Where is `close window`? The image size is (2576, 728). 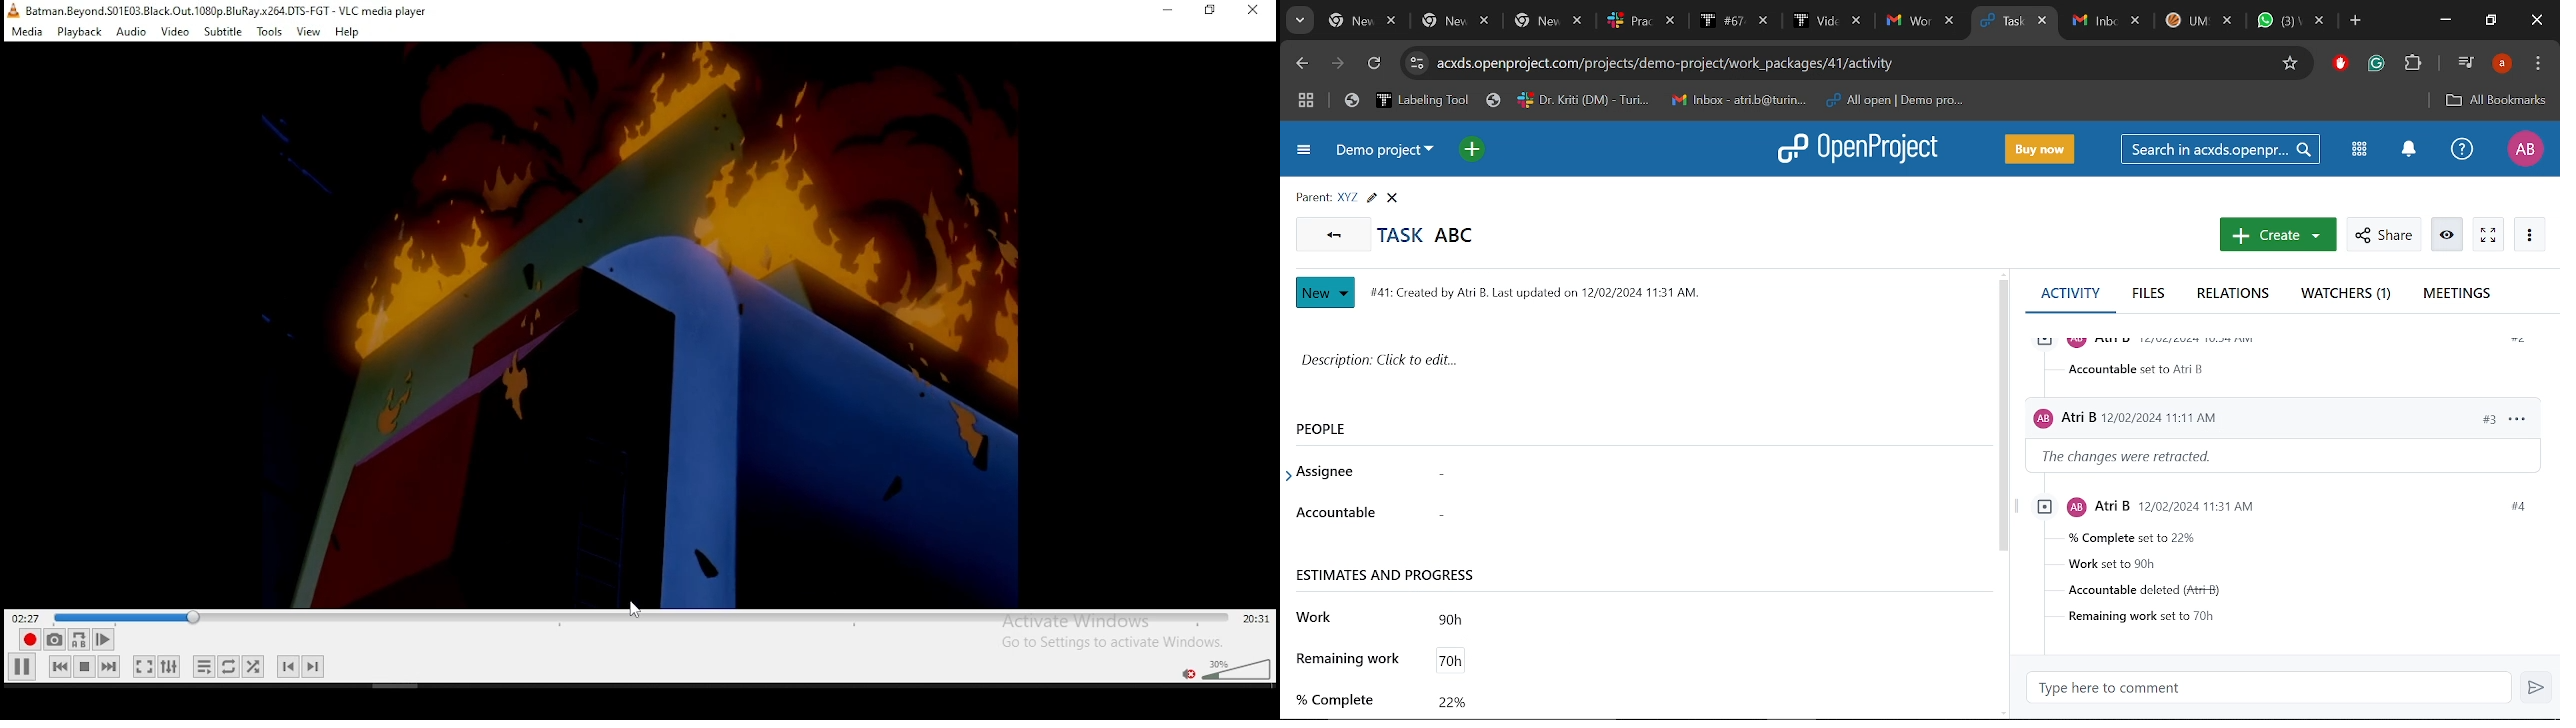 close window is located at coordinates (1255, 10).